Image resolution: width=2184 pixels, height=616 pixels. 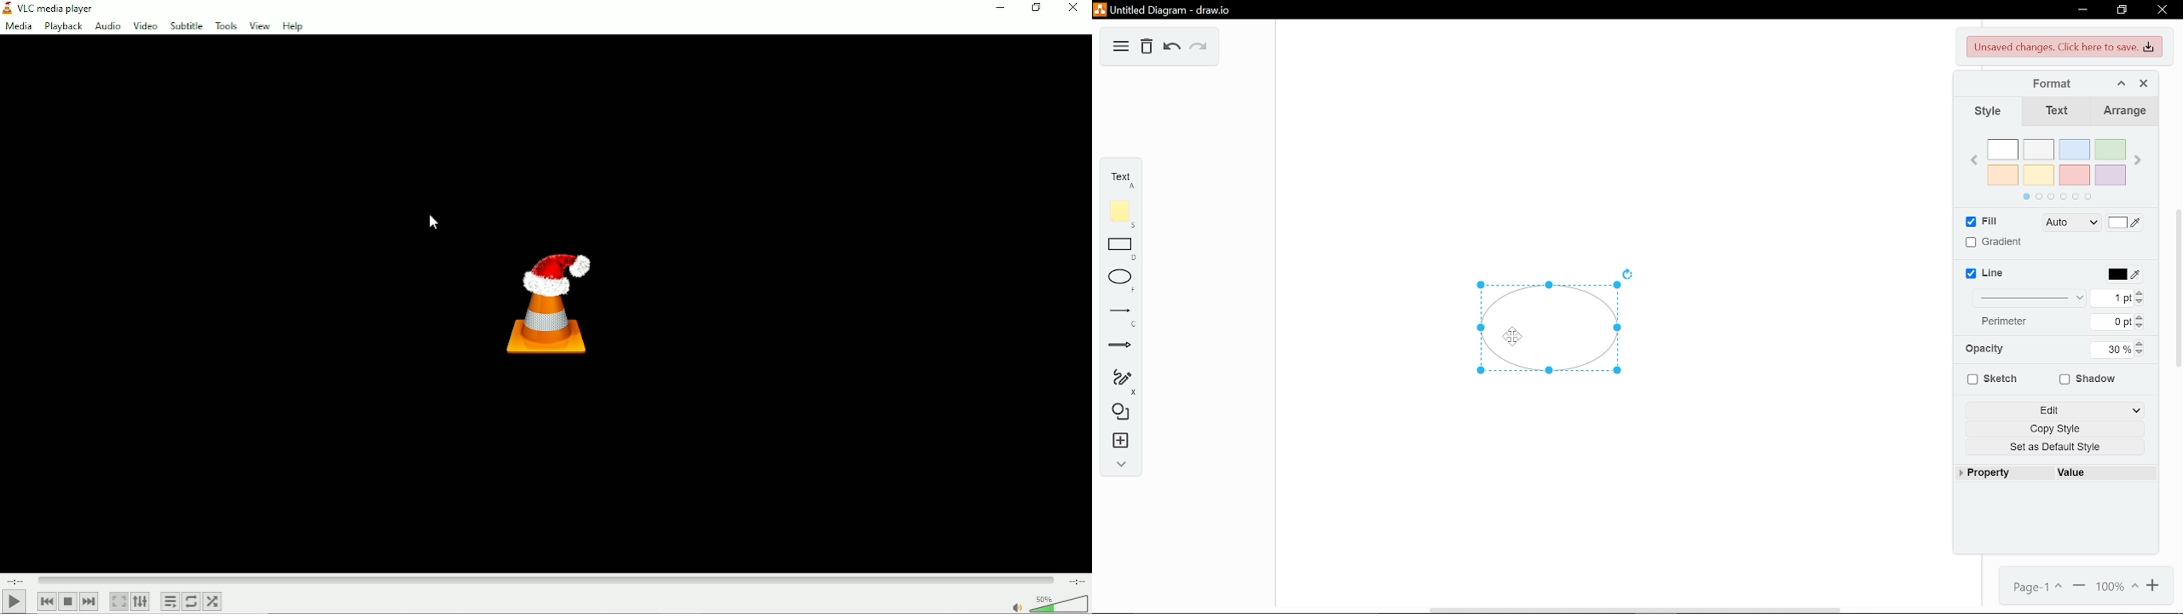 I want to click on Stop playlist, so click(x=68, y=601).